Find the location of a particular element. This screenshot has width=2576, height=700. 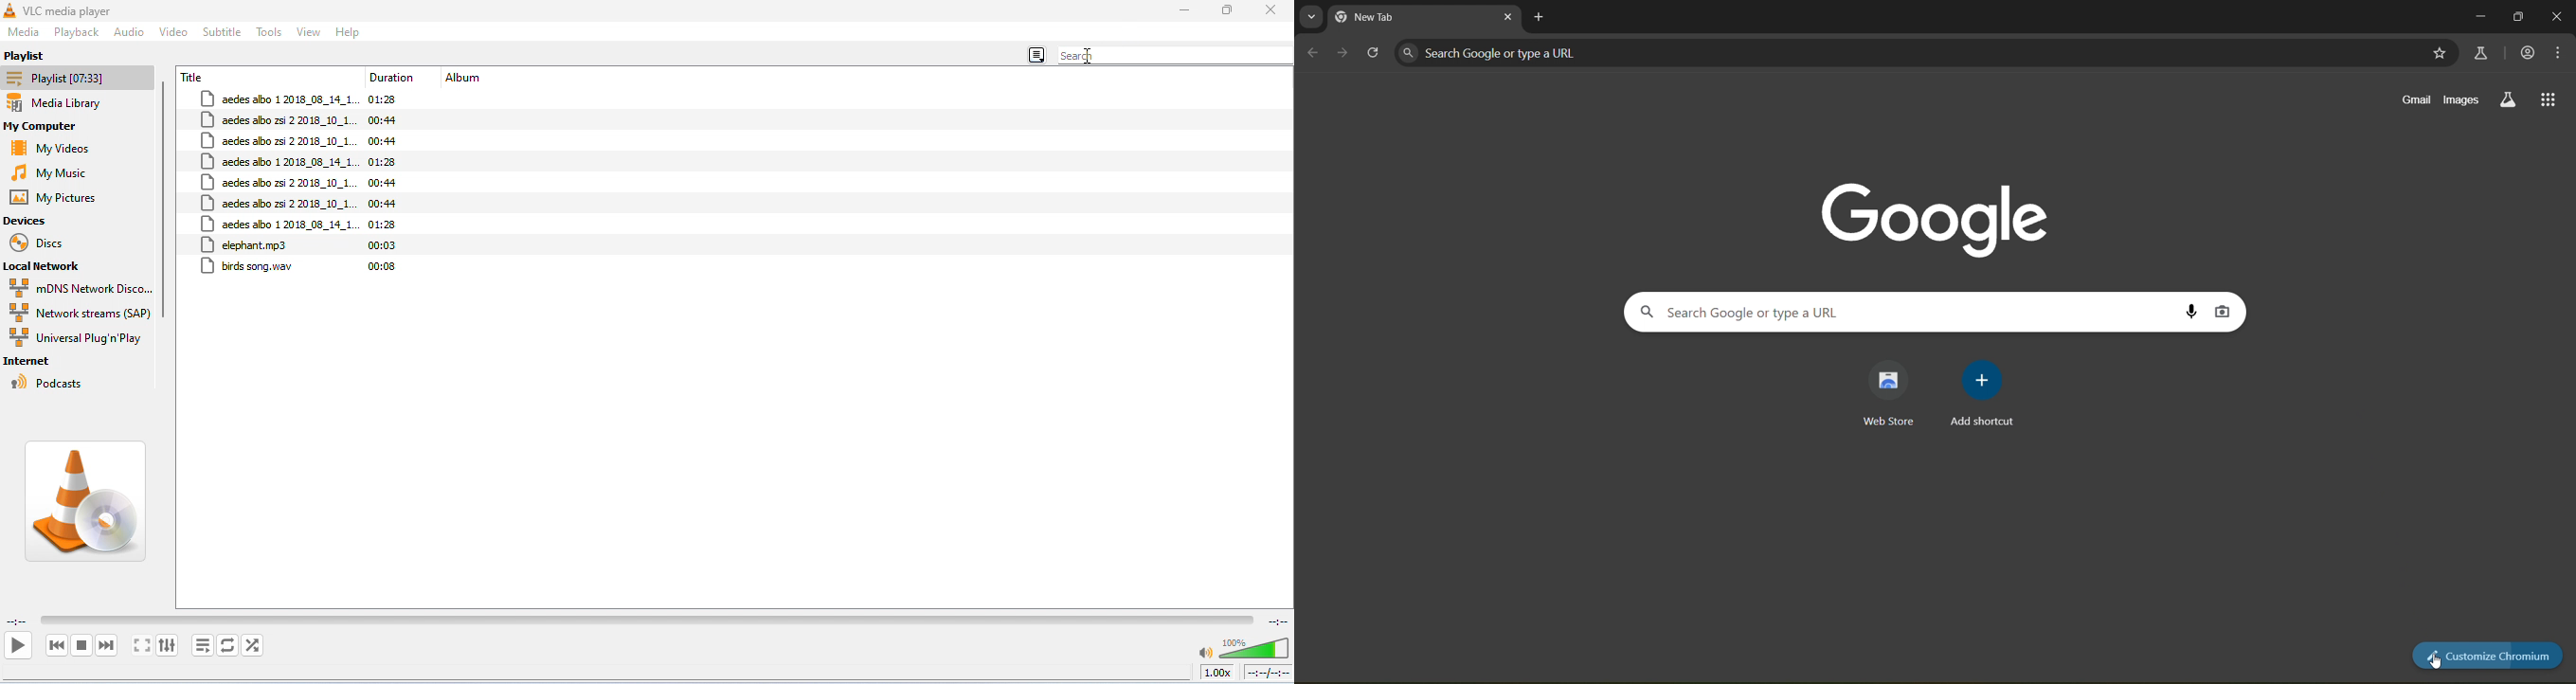

Search is located at coordinates (1176, 55).